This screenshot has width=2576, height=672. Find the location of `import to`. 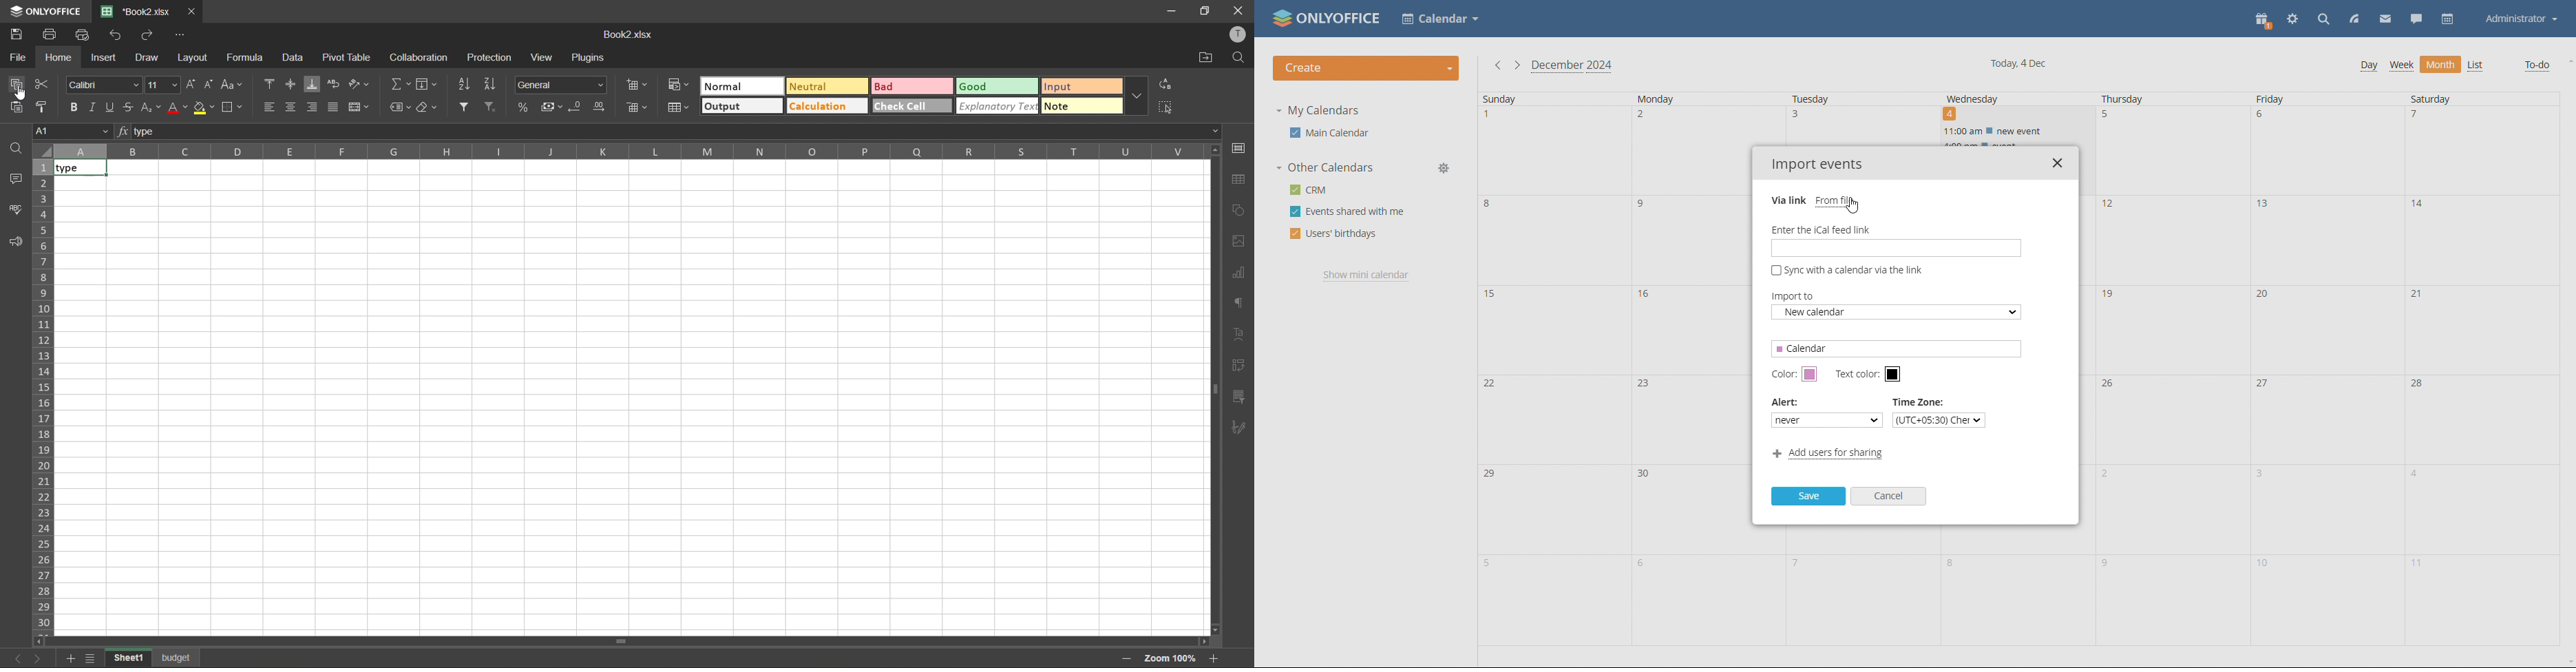

import to is located at coordinates (1897, 313).